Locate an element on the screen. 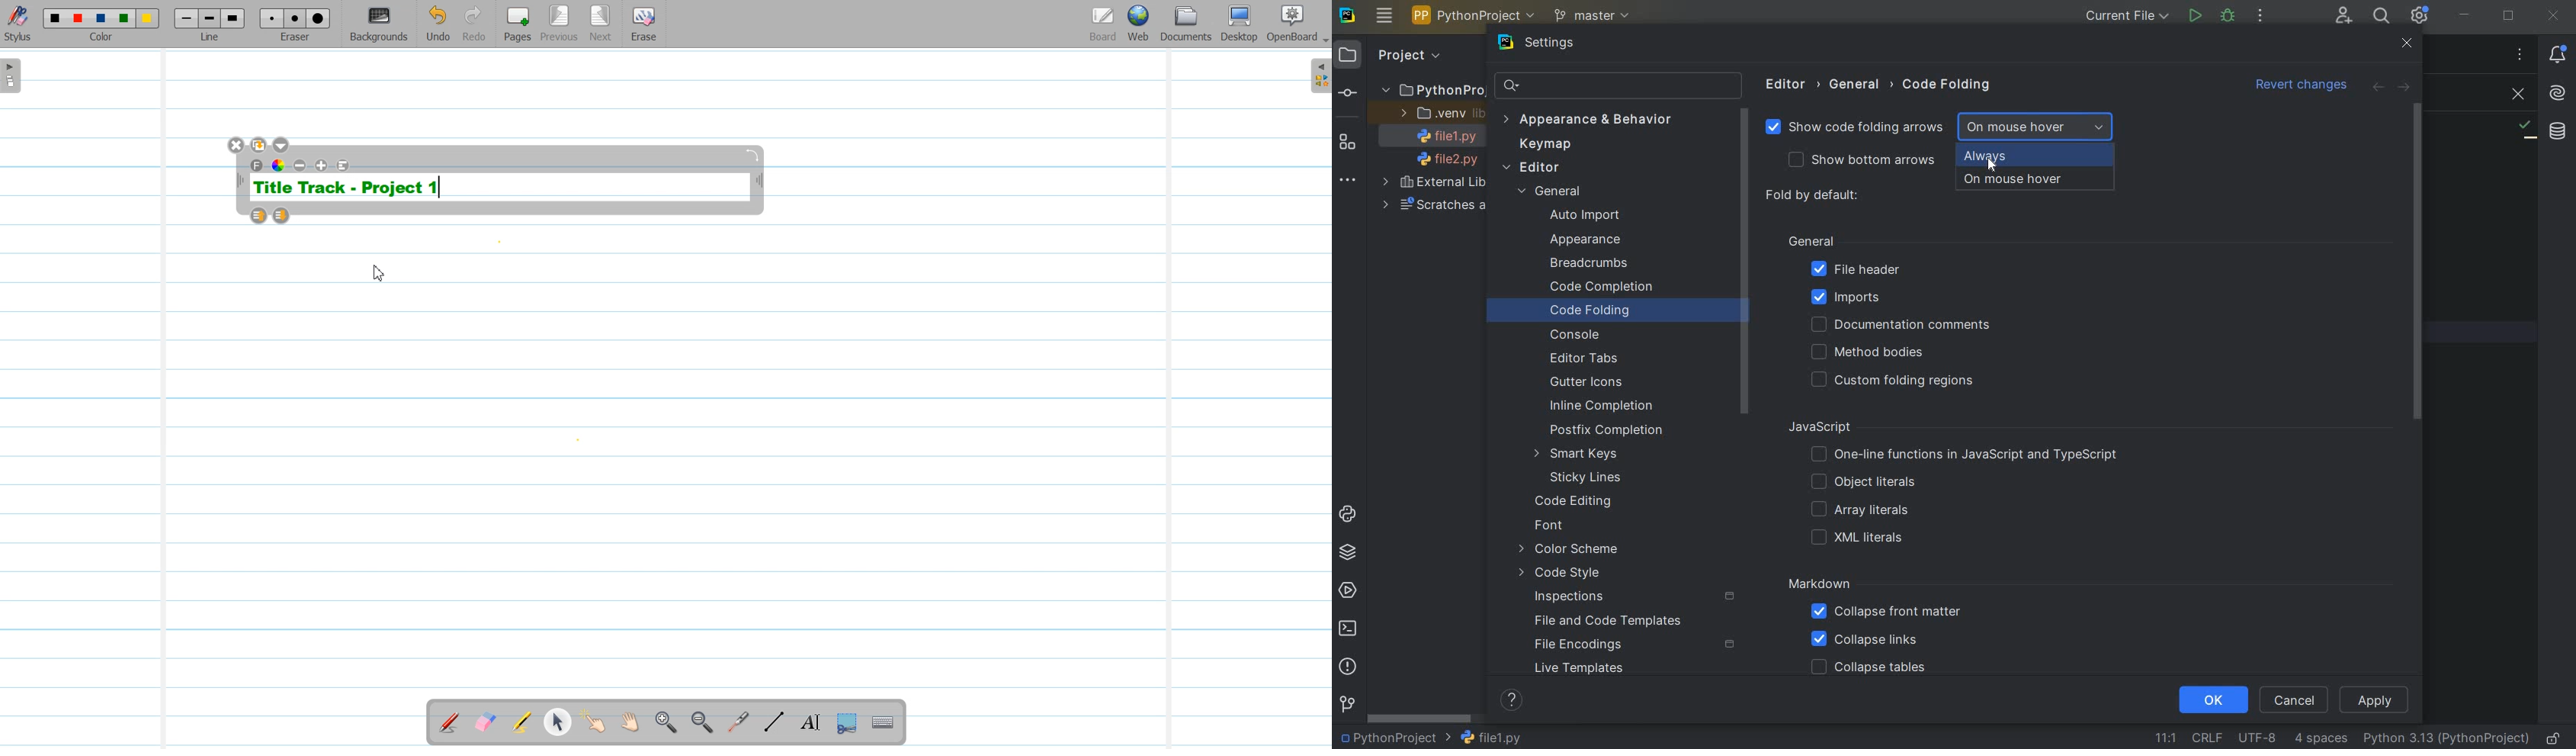 The height and width of the screenshot is (756, 2576). DOCUMENTATION COMMENTS is located at coordinates (1899, 325).